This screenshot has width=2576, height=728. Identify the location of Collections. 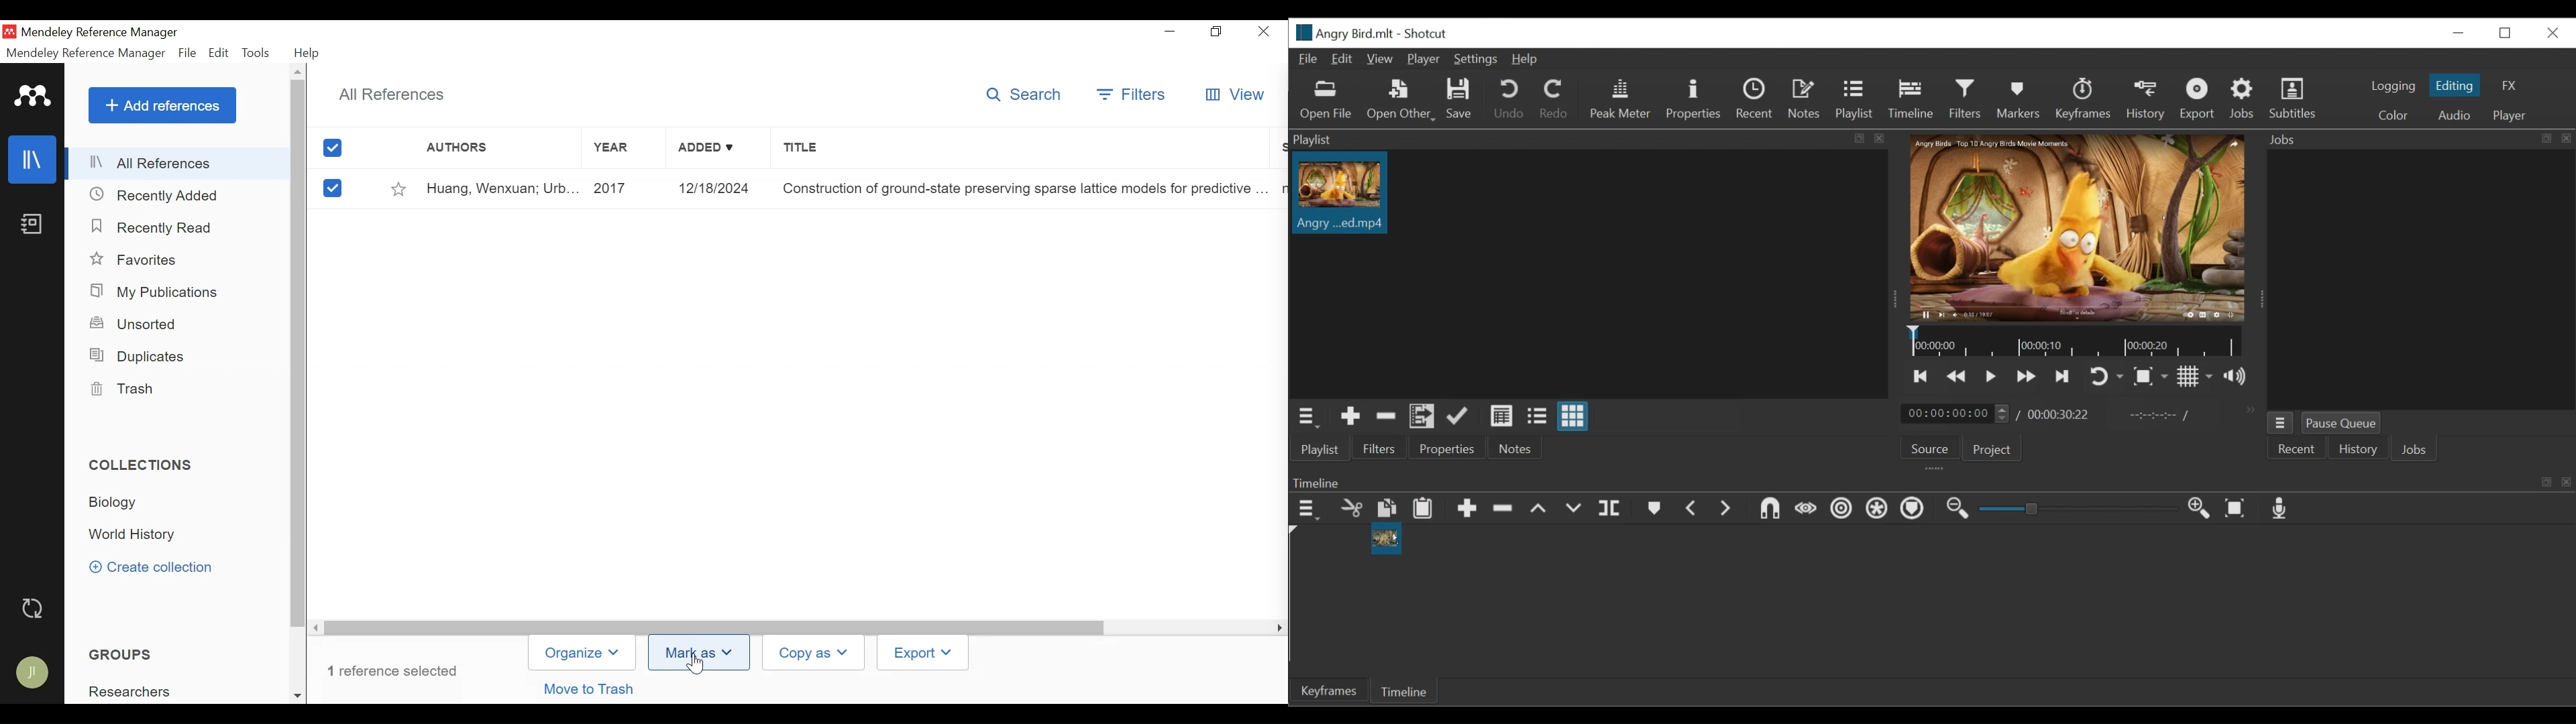
(142, 465).